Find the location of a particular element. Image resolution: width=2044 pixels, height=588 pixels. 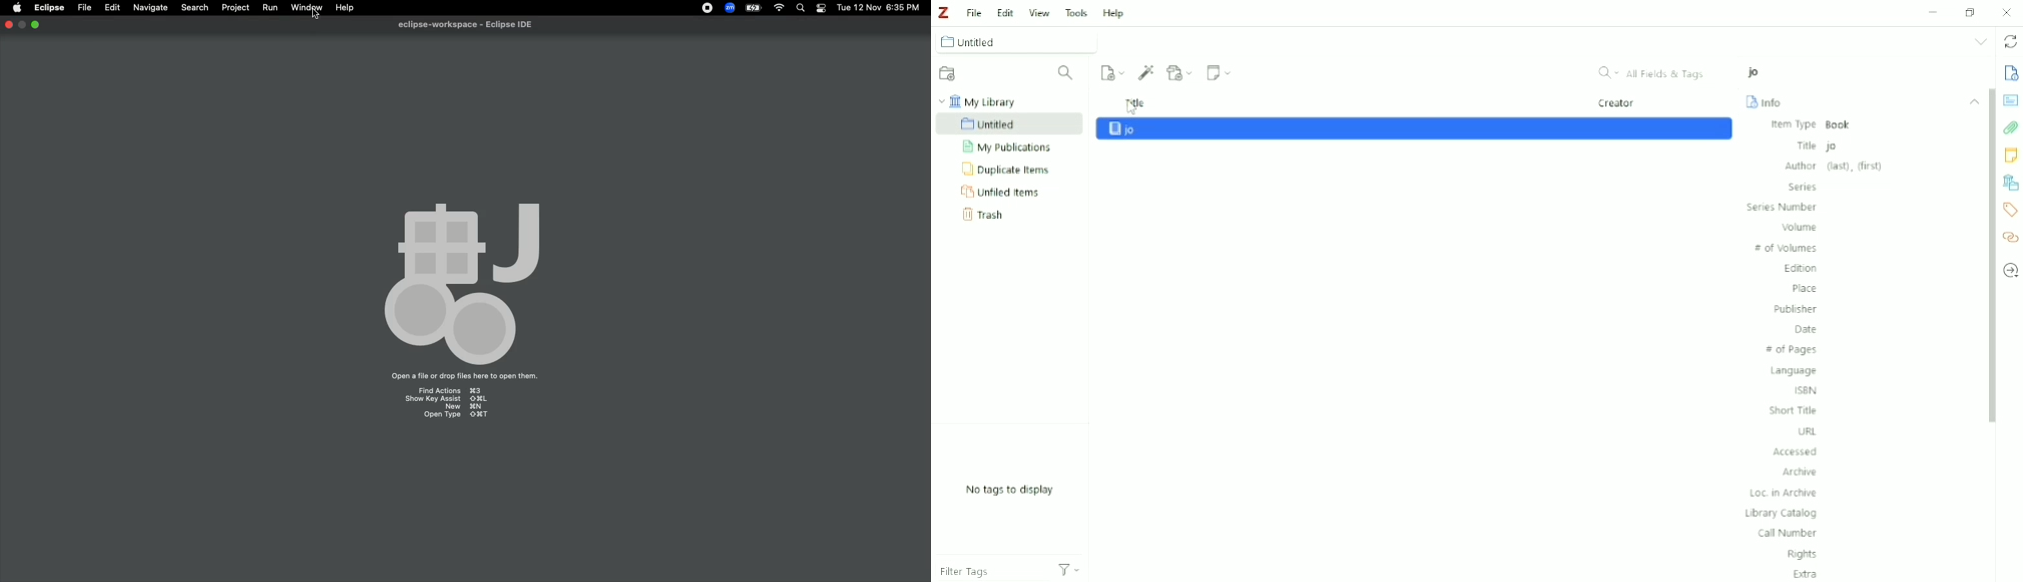

Info is located at coordinates (2011, 73).